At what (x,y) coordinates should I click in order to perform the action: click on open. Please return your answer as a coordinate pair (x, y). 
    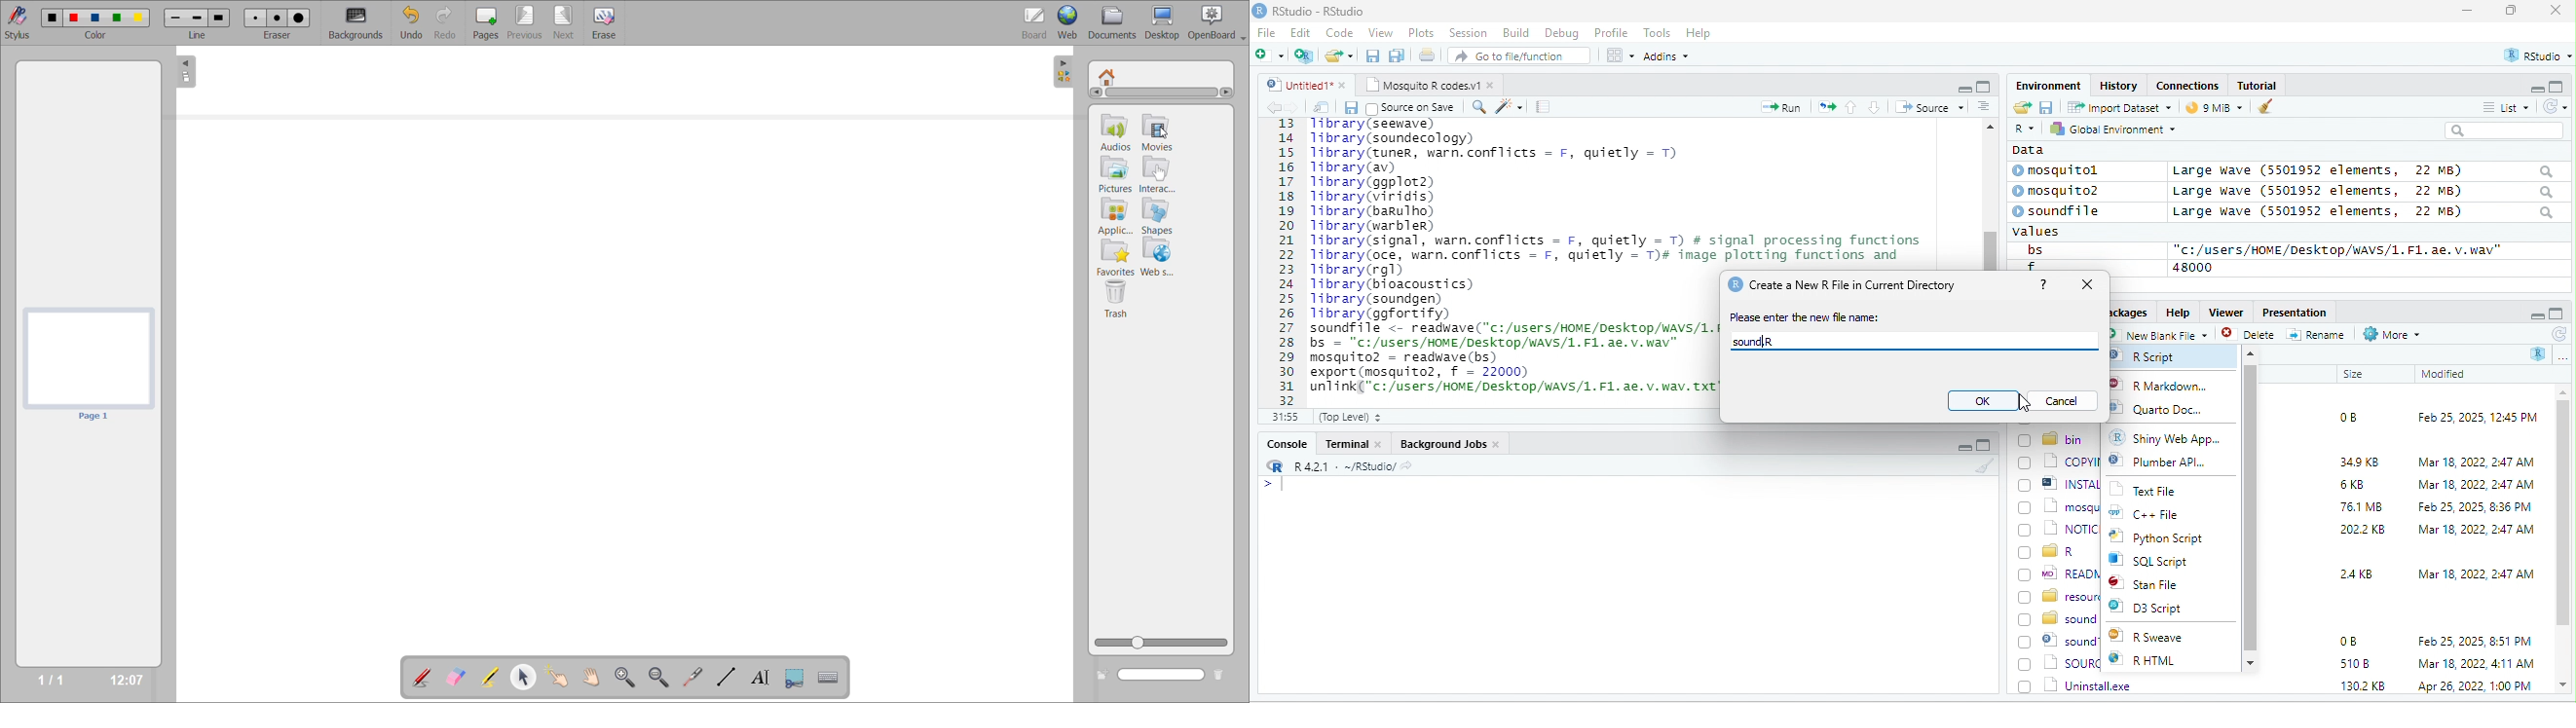
    Looking at the image, I should click on (1429, 57).